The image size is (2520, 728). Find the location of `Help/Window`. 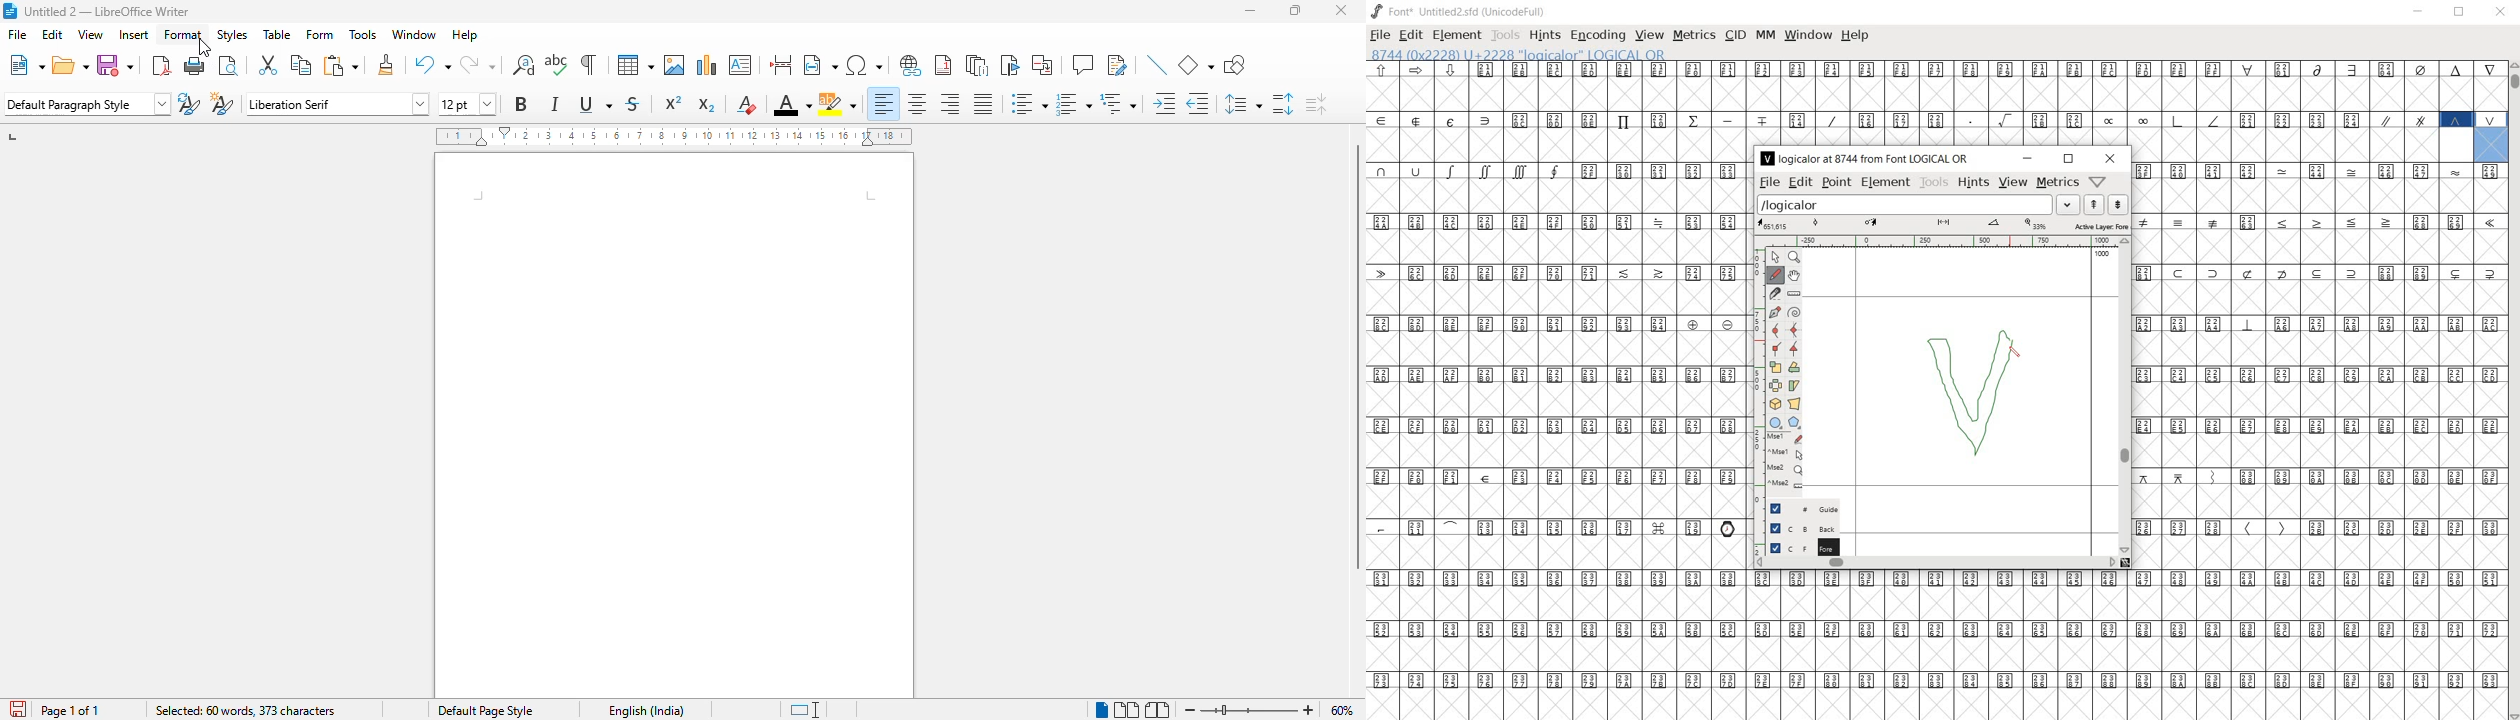

Help/Window is located at coordinates (2096, 181).